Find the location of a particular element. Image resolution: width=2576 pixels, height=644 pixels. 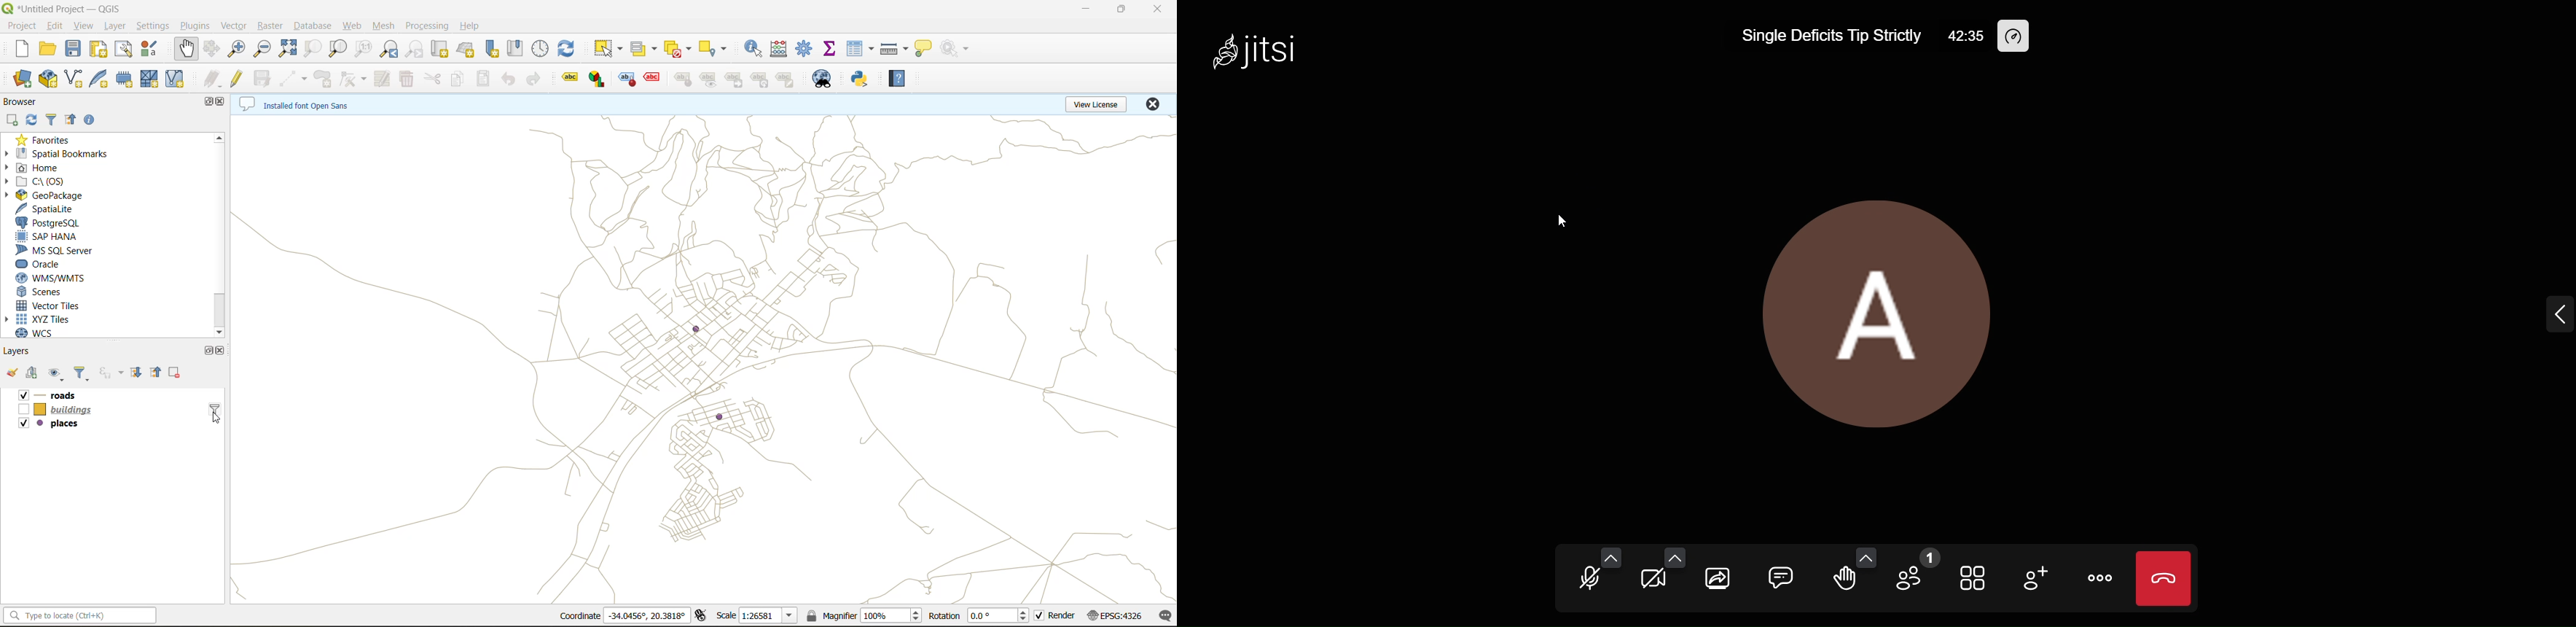

rotation is located at coordinates (977, 618).